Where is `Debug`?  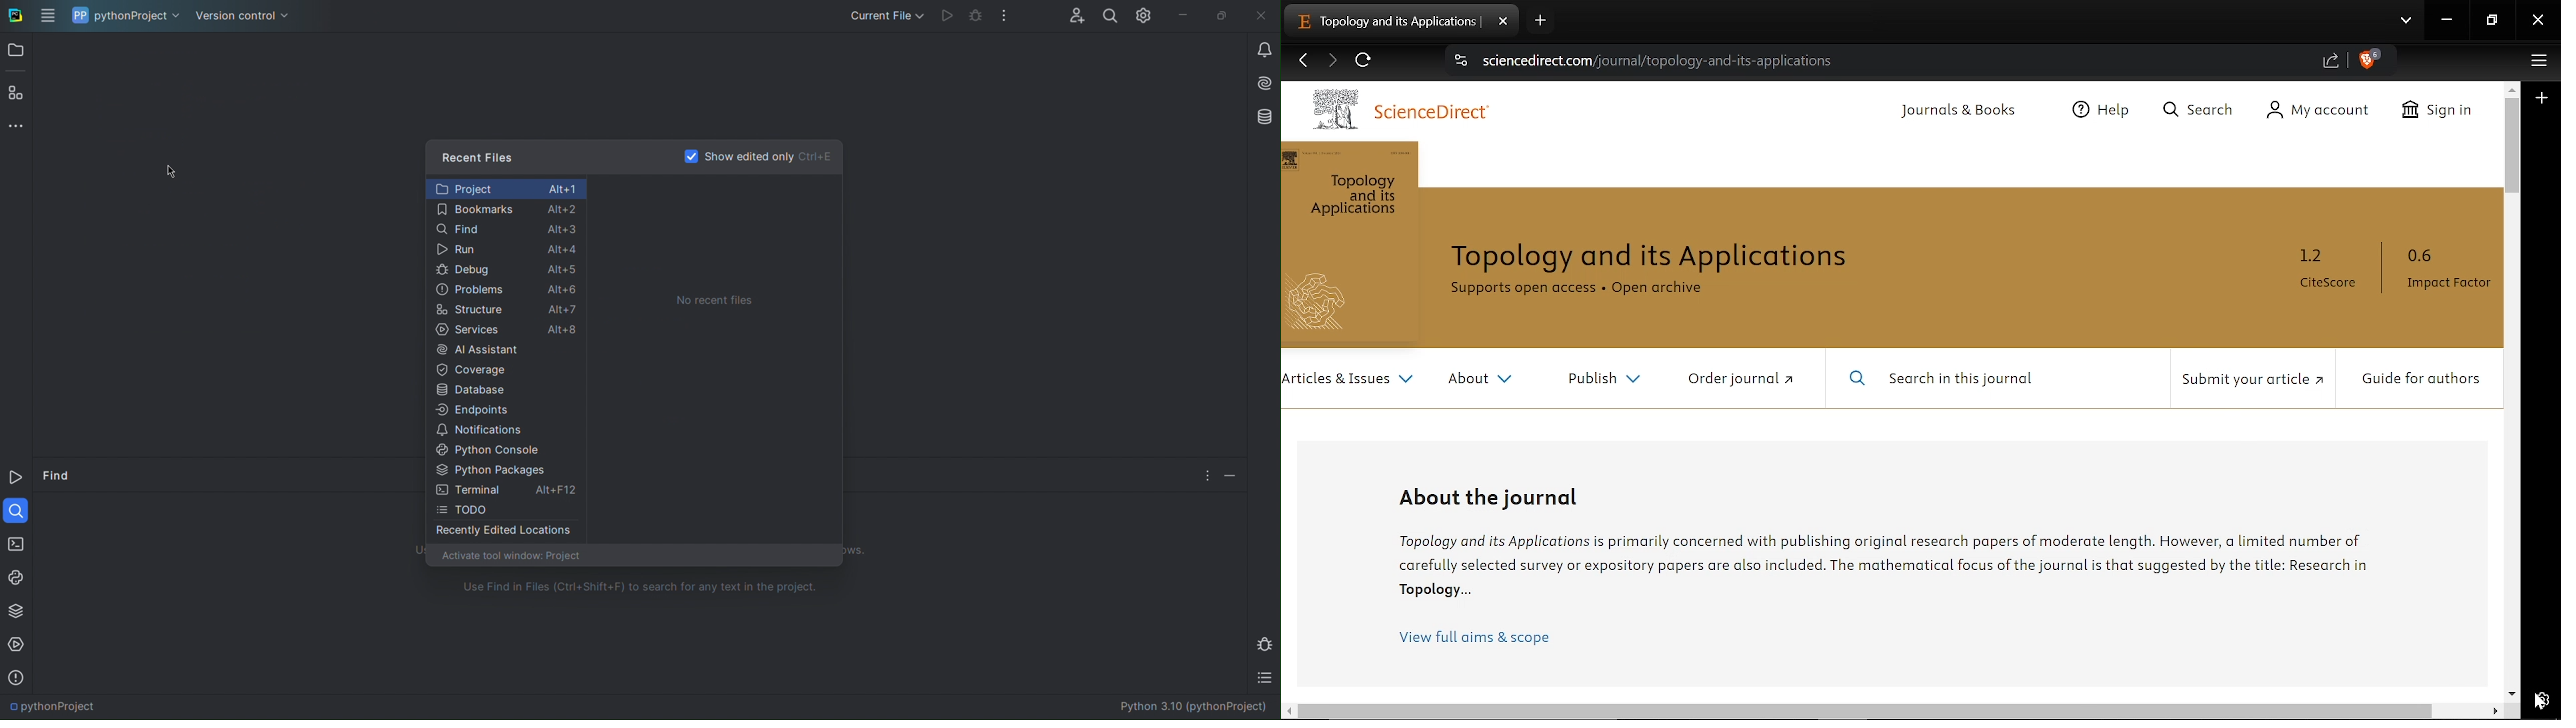
Debug is located at coordinates (976, 14).